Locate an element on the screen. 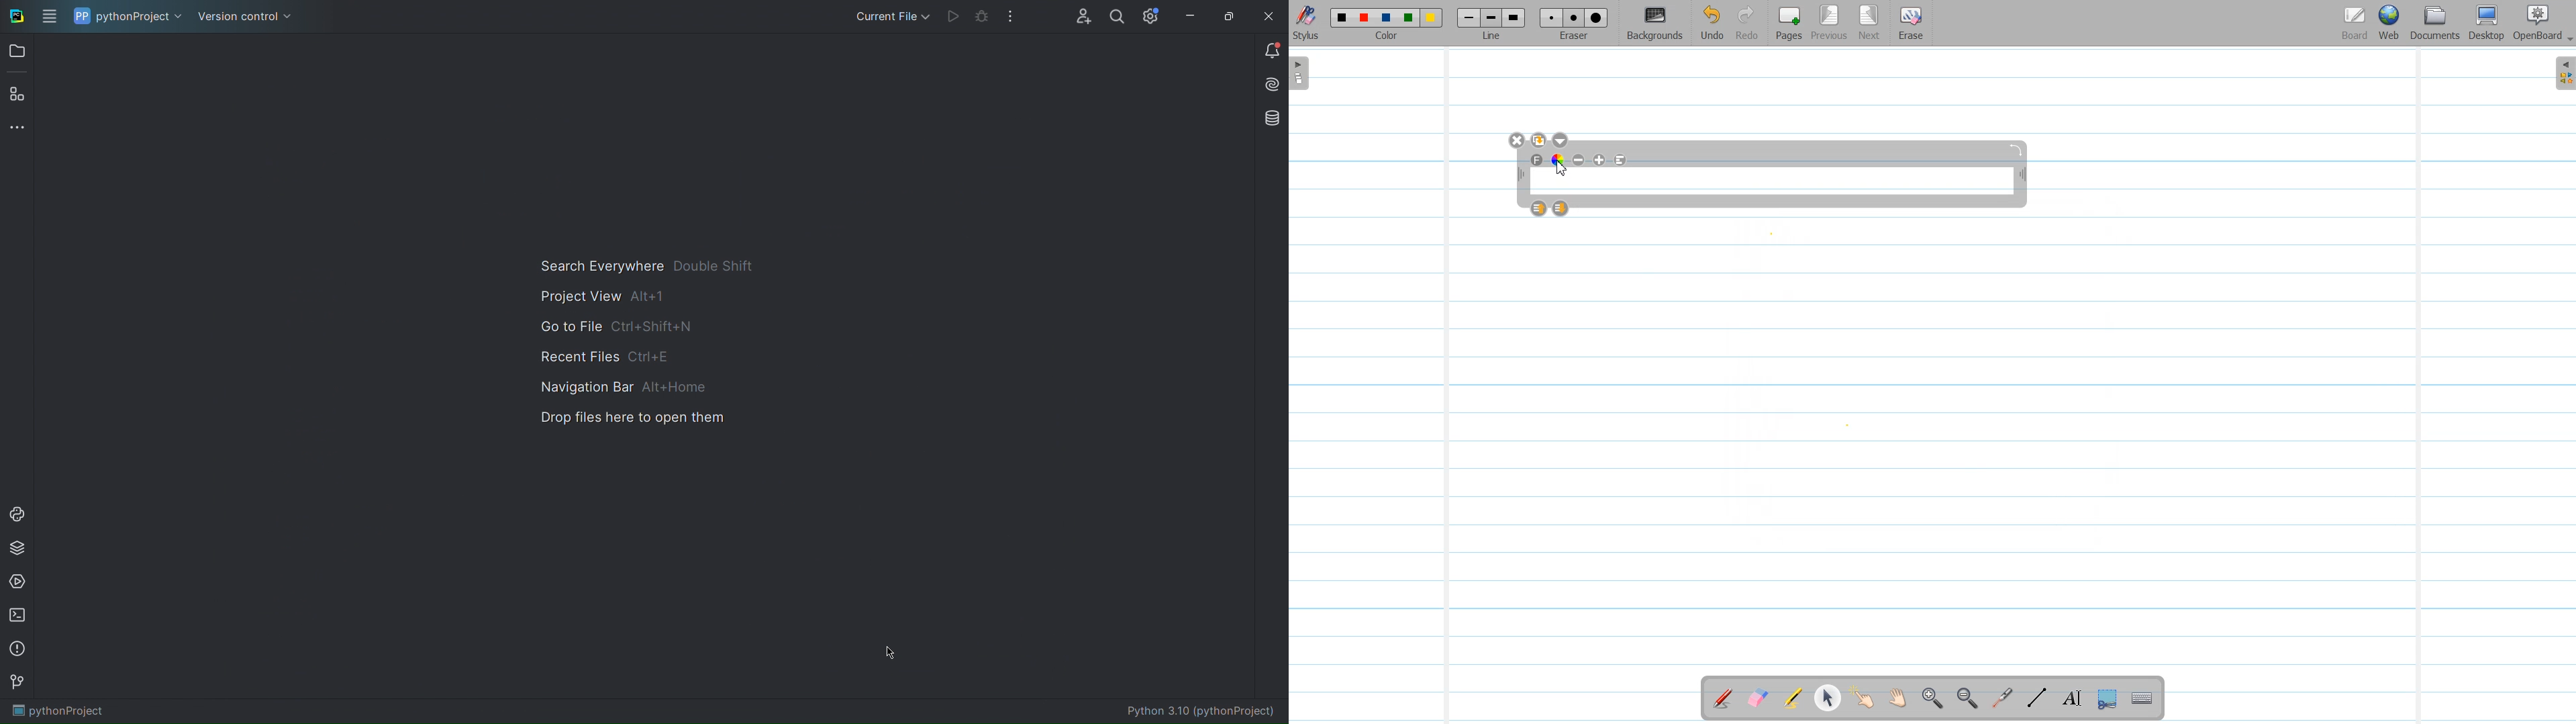  Go to File is located at coordinates (617, 327).